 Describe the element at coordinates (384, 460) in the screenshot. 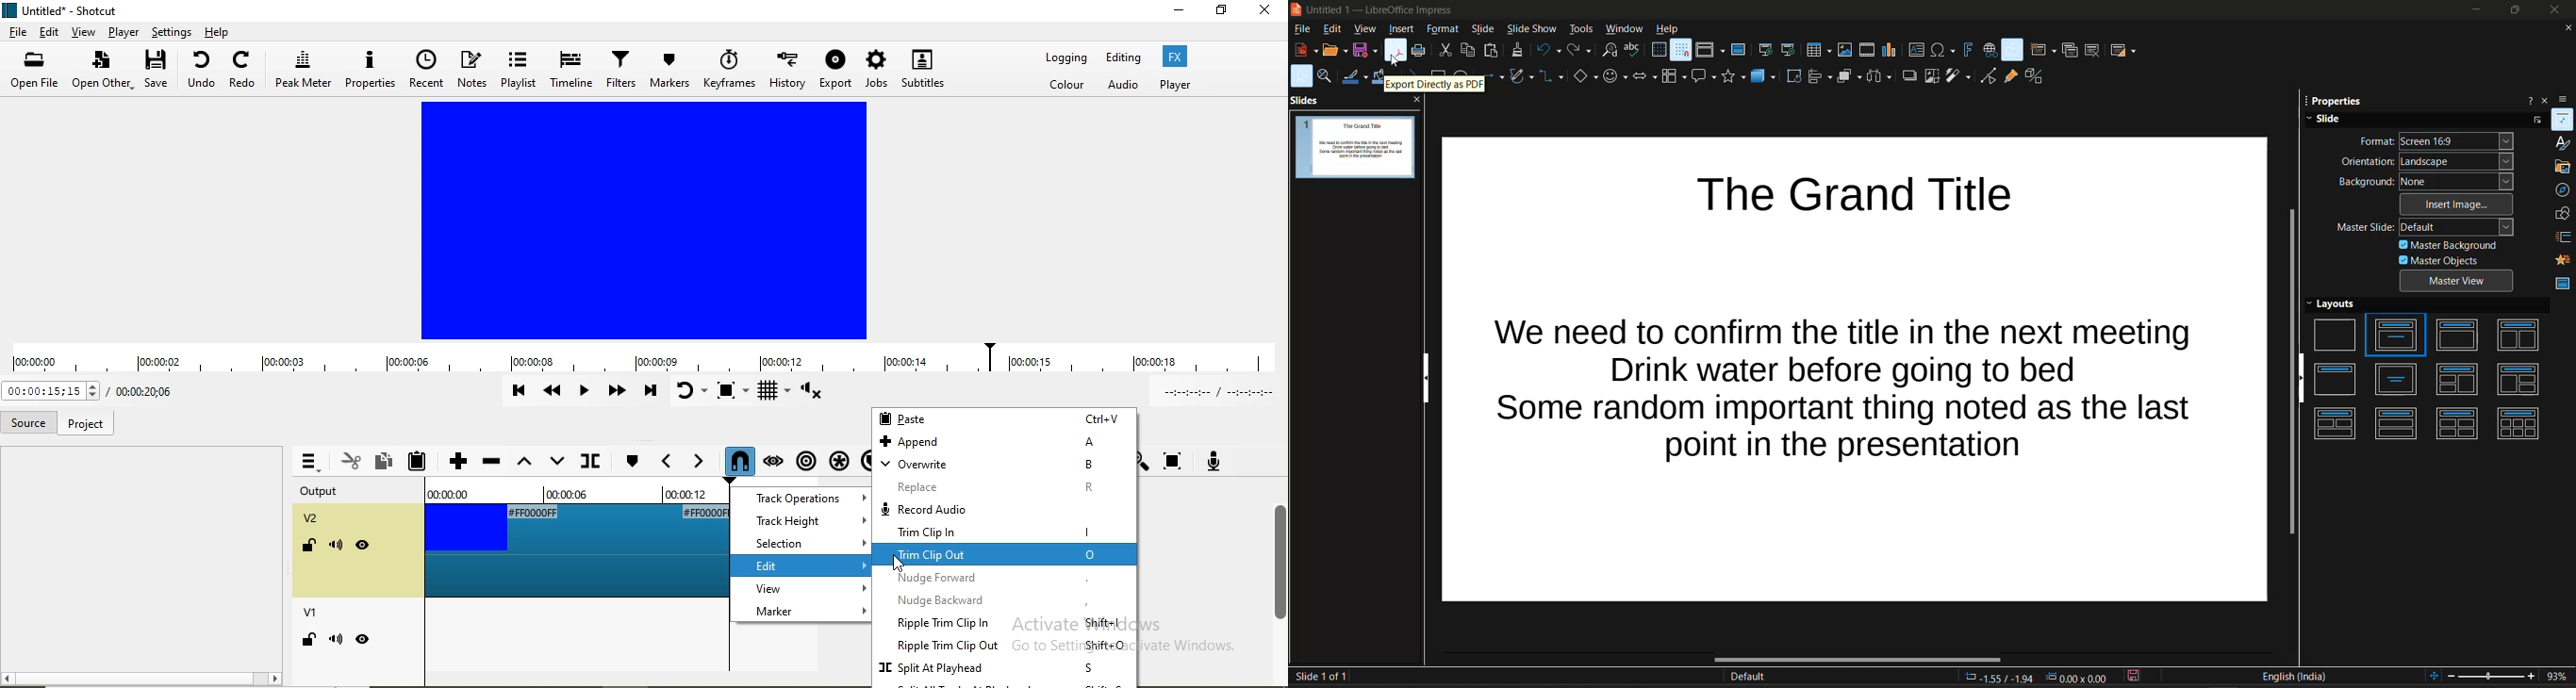

I see `Copy` at that location.